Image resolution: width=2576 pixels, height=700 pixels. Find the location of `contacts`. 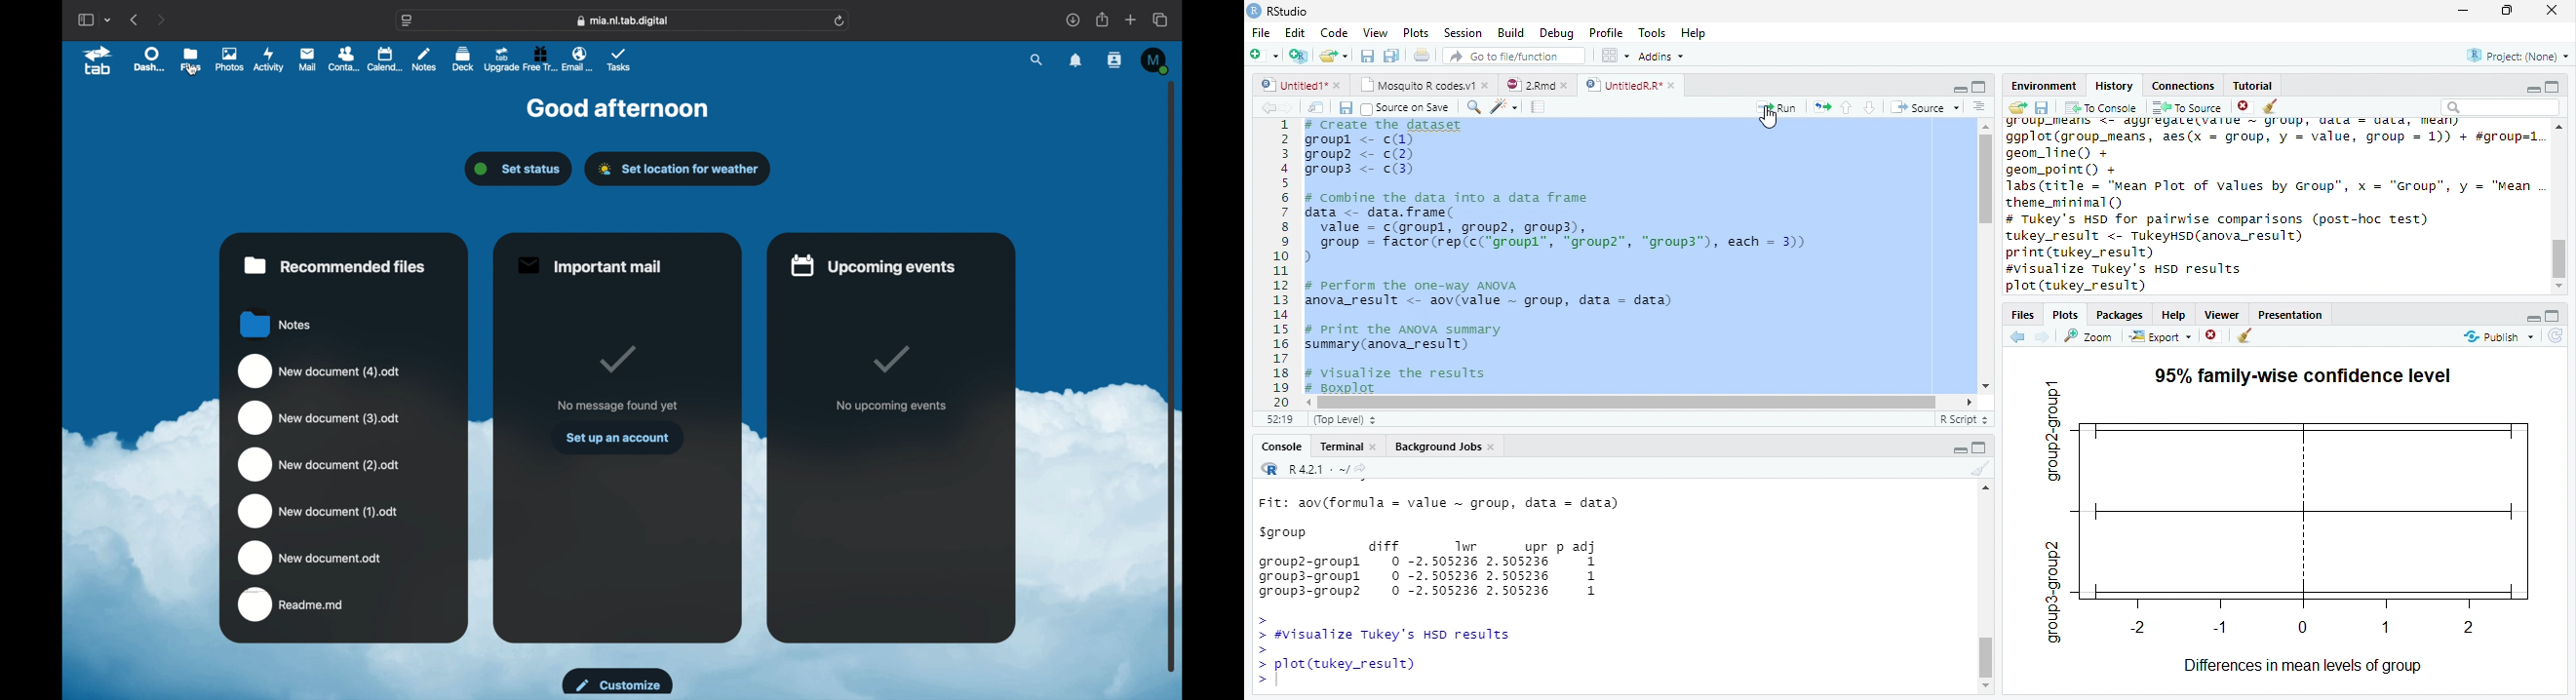

contacts is located at coordinates (1116, 60).